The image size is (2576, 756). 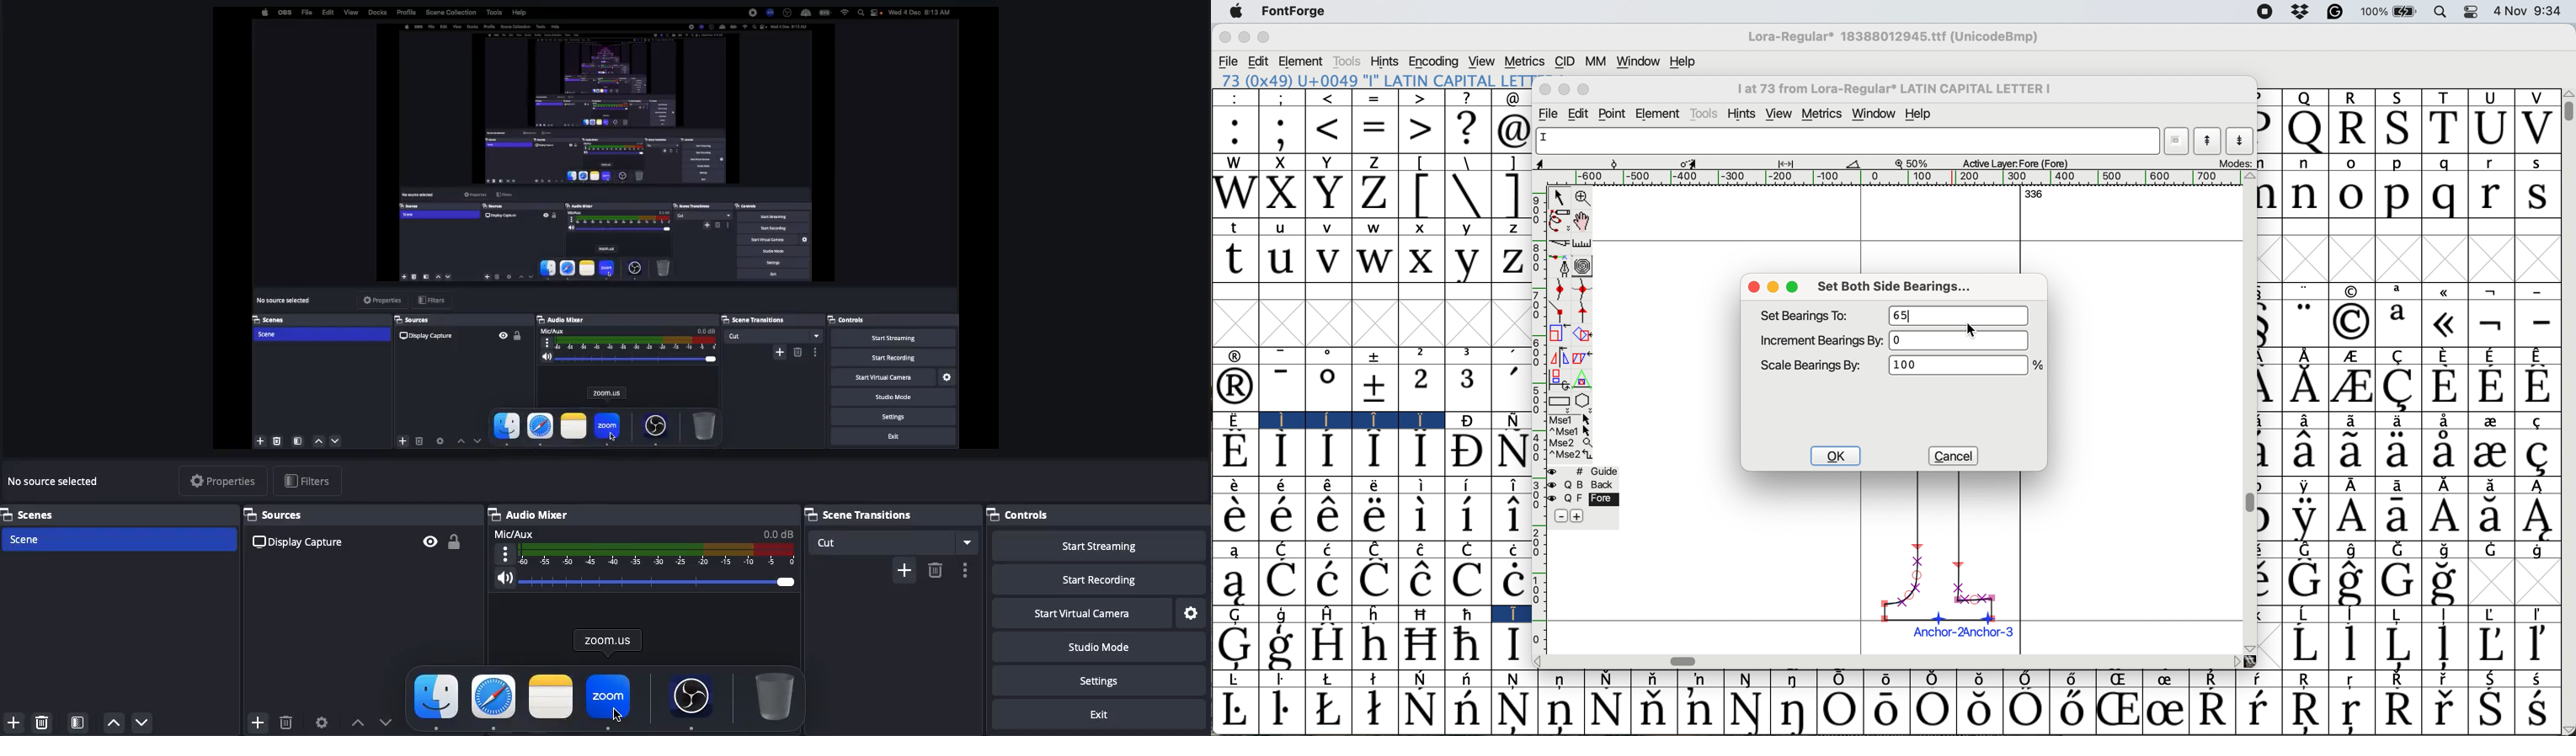 I want to click on Symbol, so click(x=2445, y=646).